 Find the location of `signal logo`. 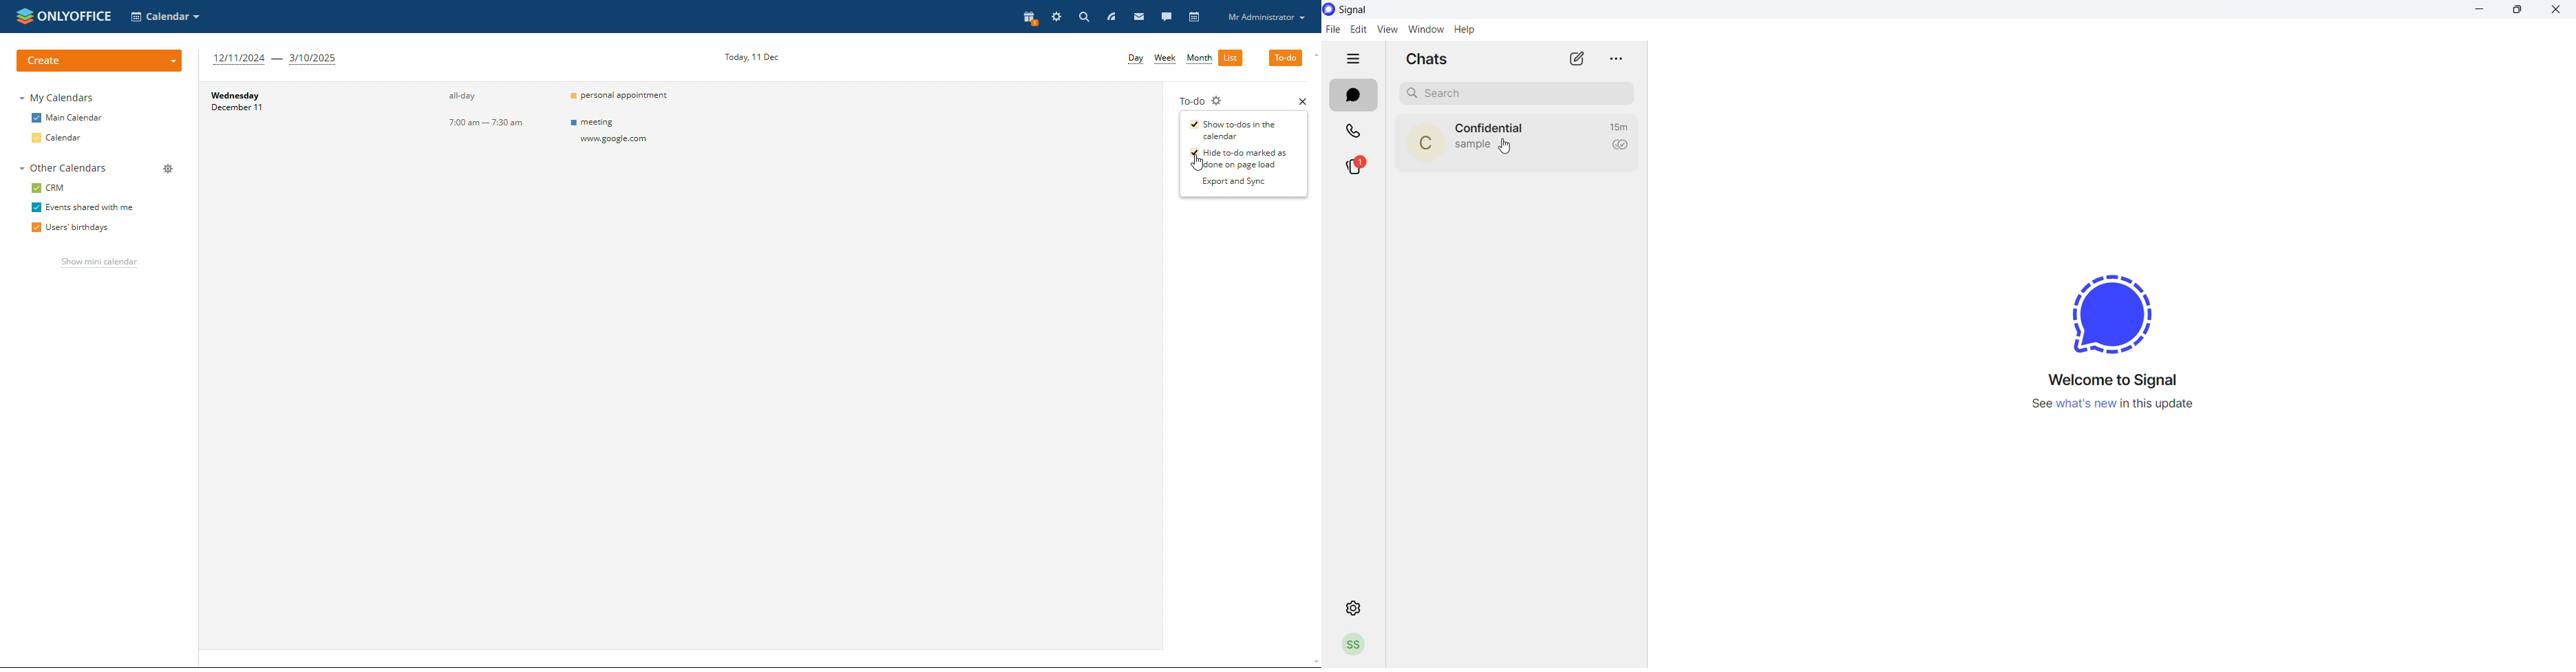

signal logo is located at coordinates (2106, 315).